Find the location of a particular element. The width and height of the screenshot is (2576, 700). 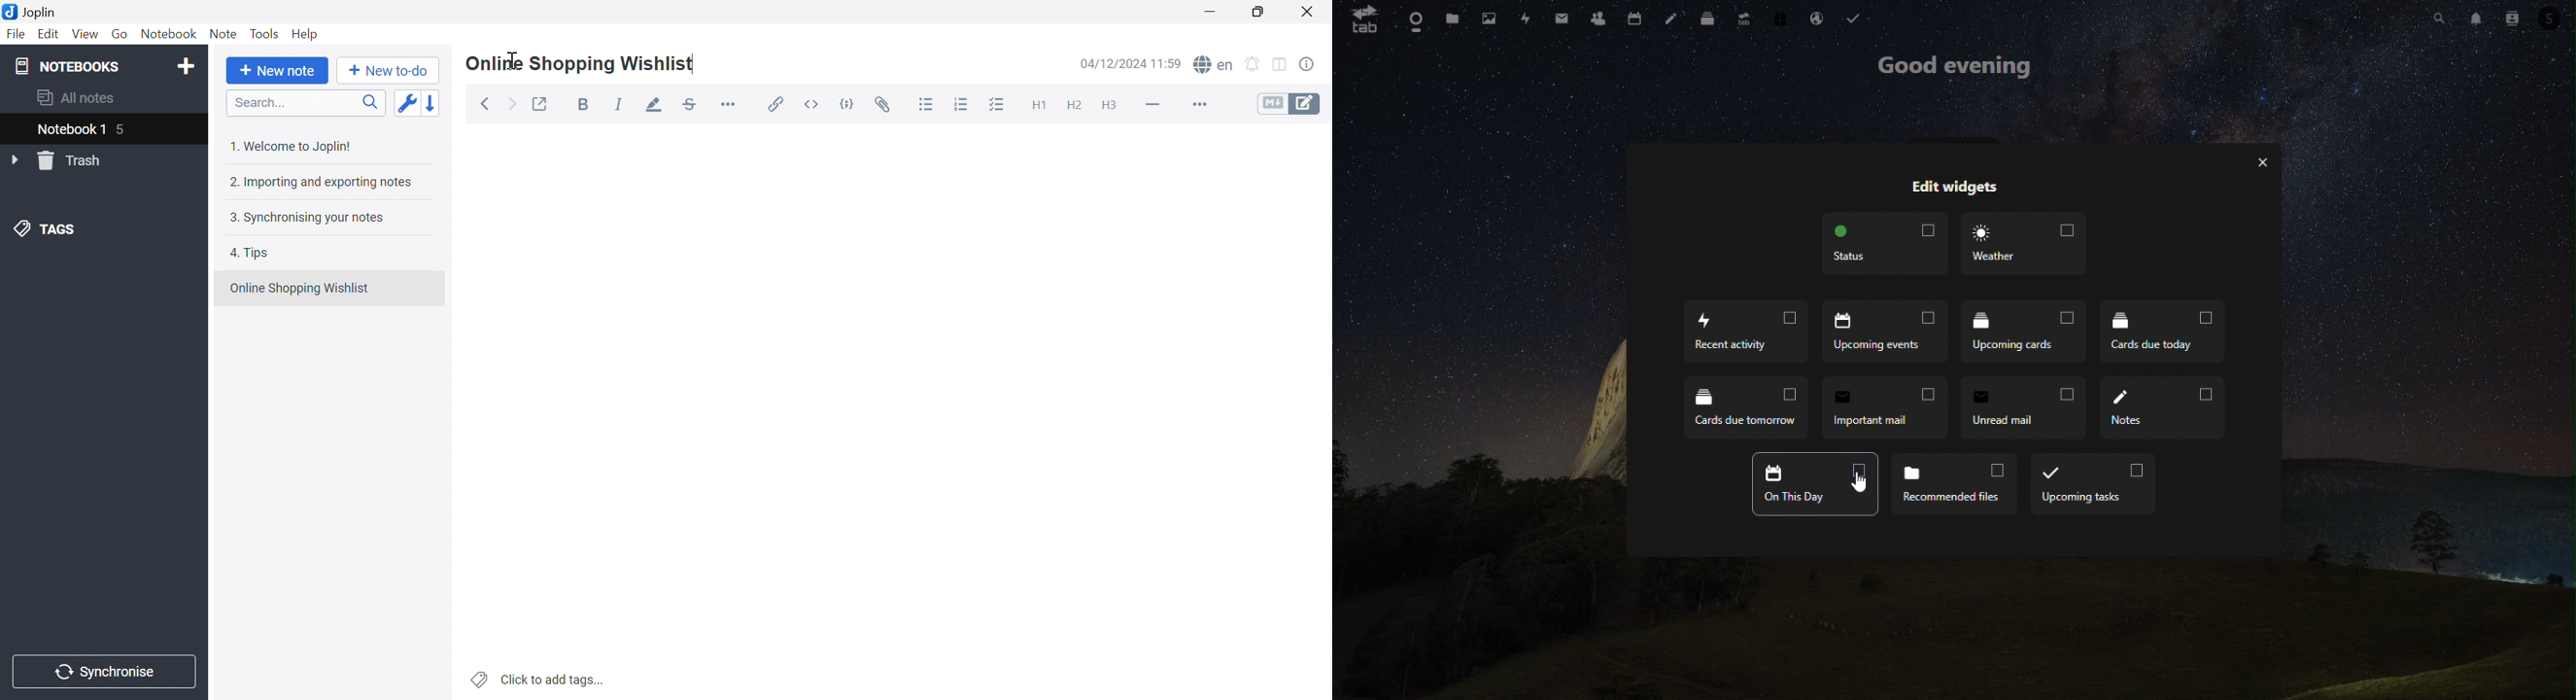

Numbered list is located at coordinates (963, 106).